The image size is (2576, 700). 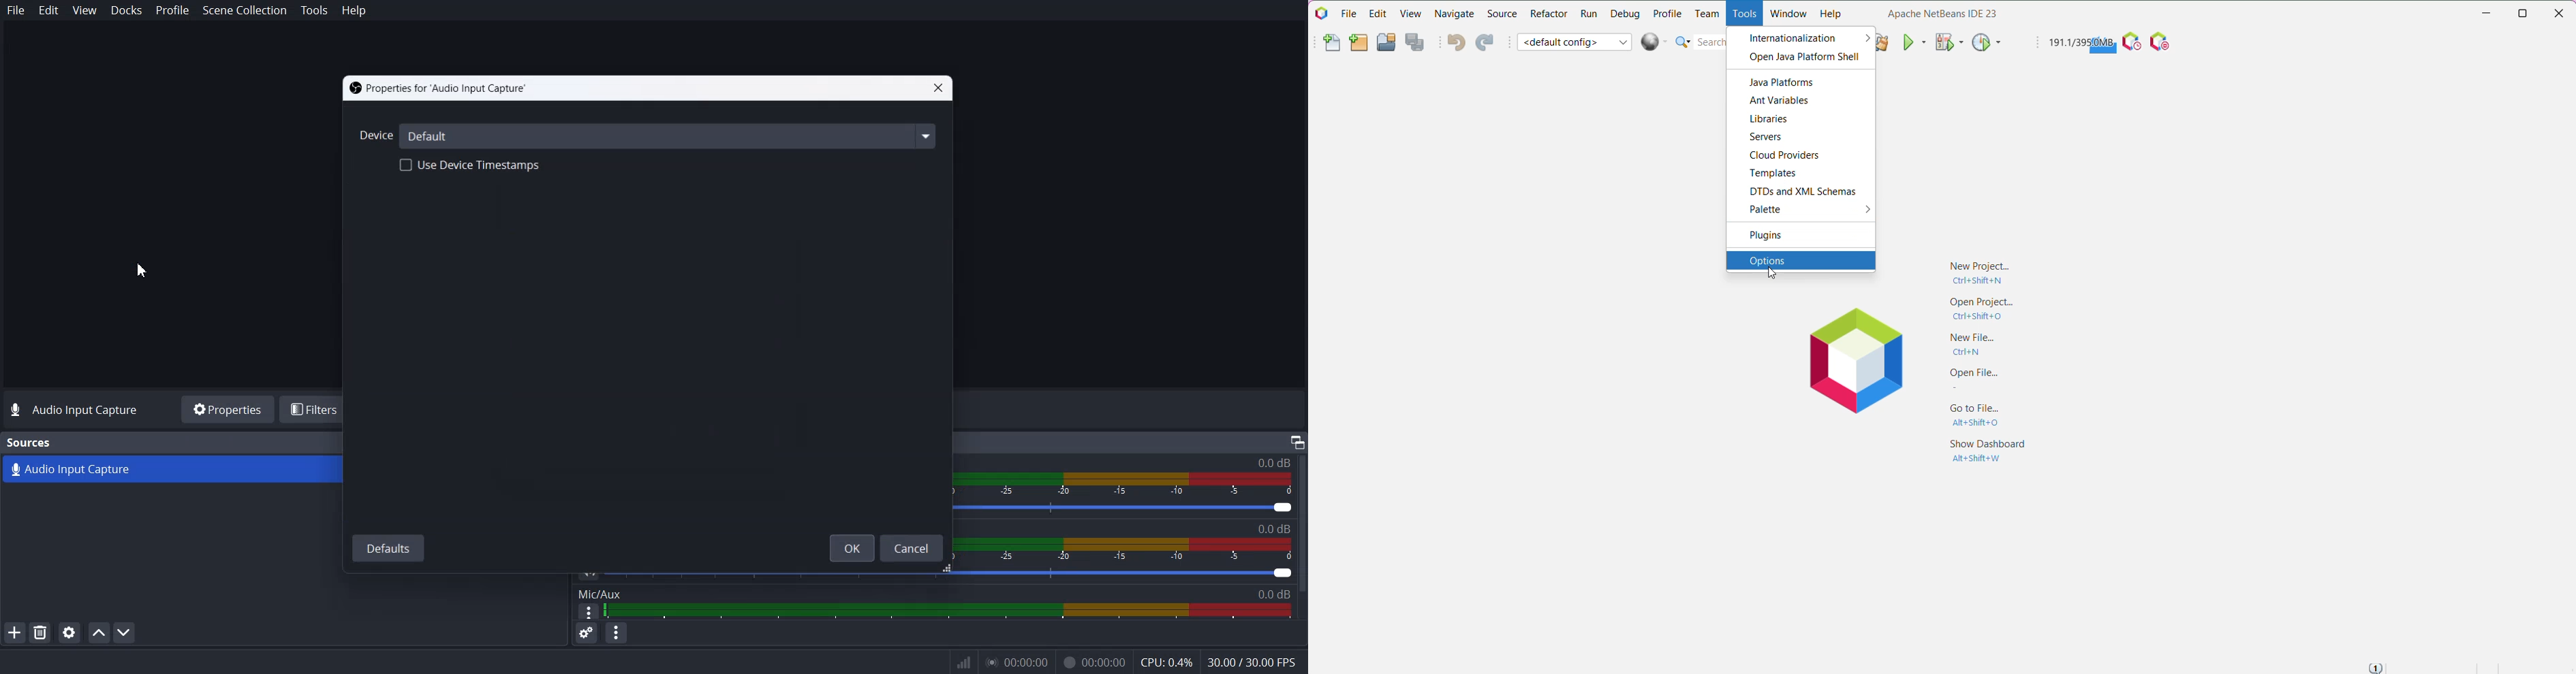 What do you see at coordinates (586, 632) in the screenshot?
I see `Advance audio properties` at bounding box center [586, 632].